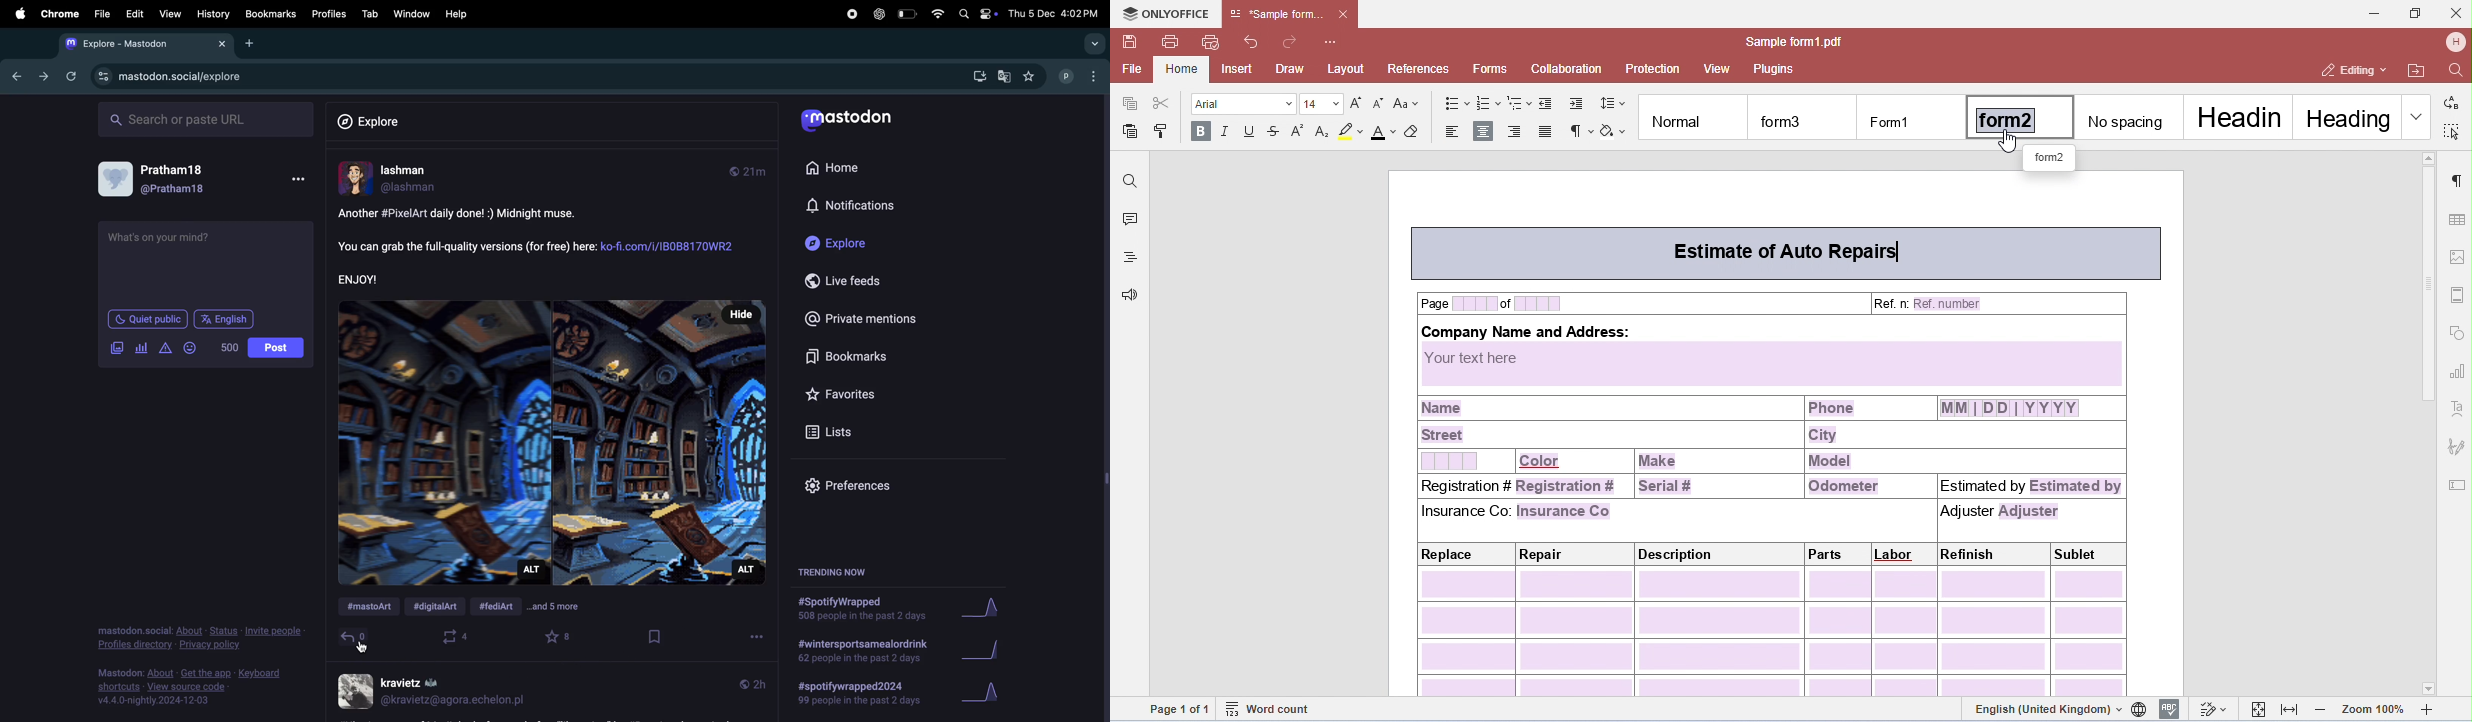  What do you see at coordinates (552, 441) in the screenshot?
I see `image` at bounding box center [552, 441].